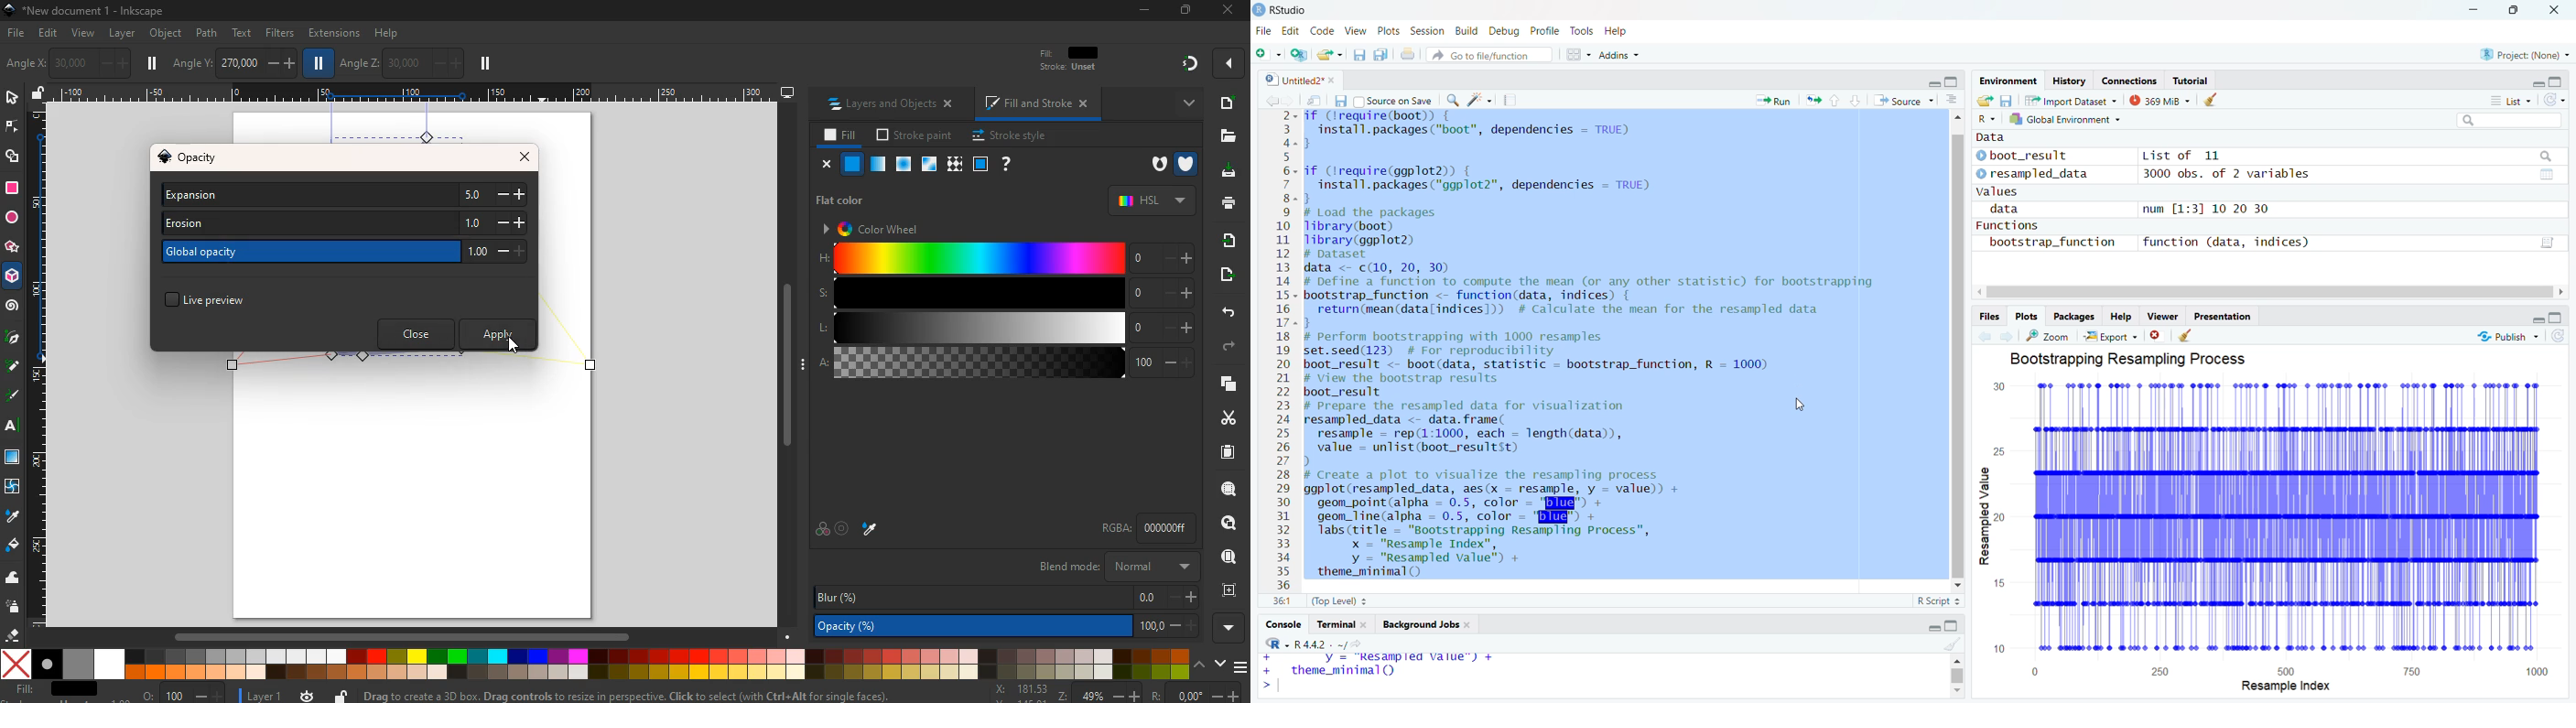  What do you see at coordinates (2544, 157) in the screenshot?
I see `search bar` at bounding box center [2544, 157].